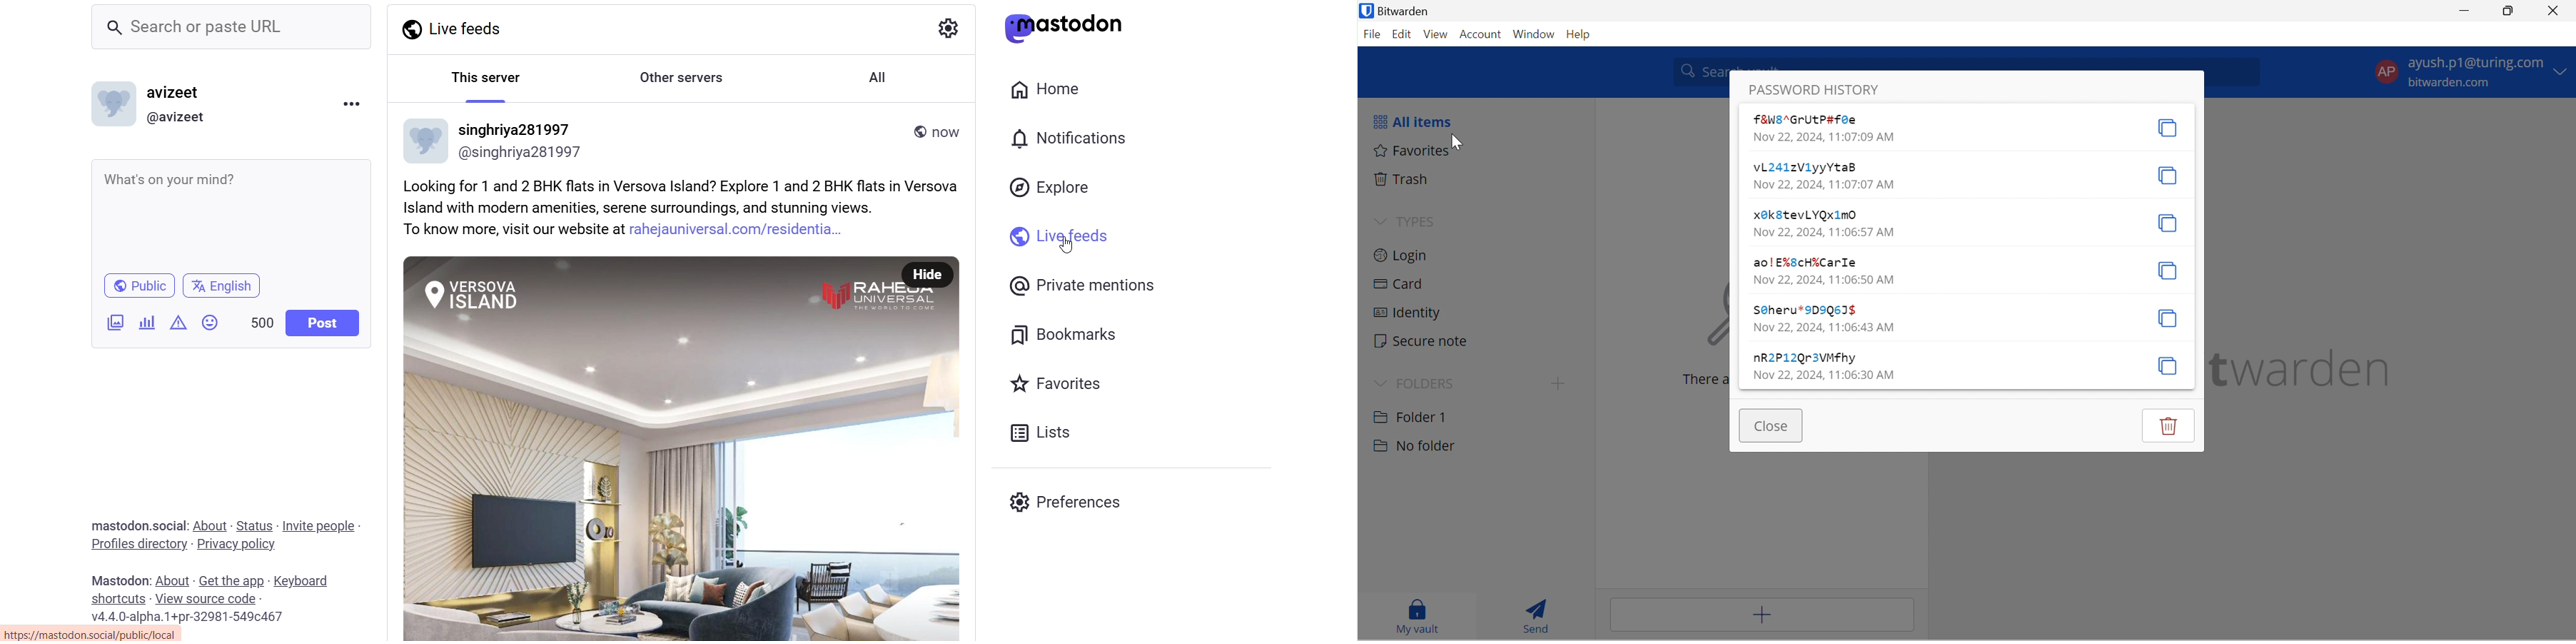  I want to click on Live Feeds, so click(459, 27).